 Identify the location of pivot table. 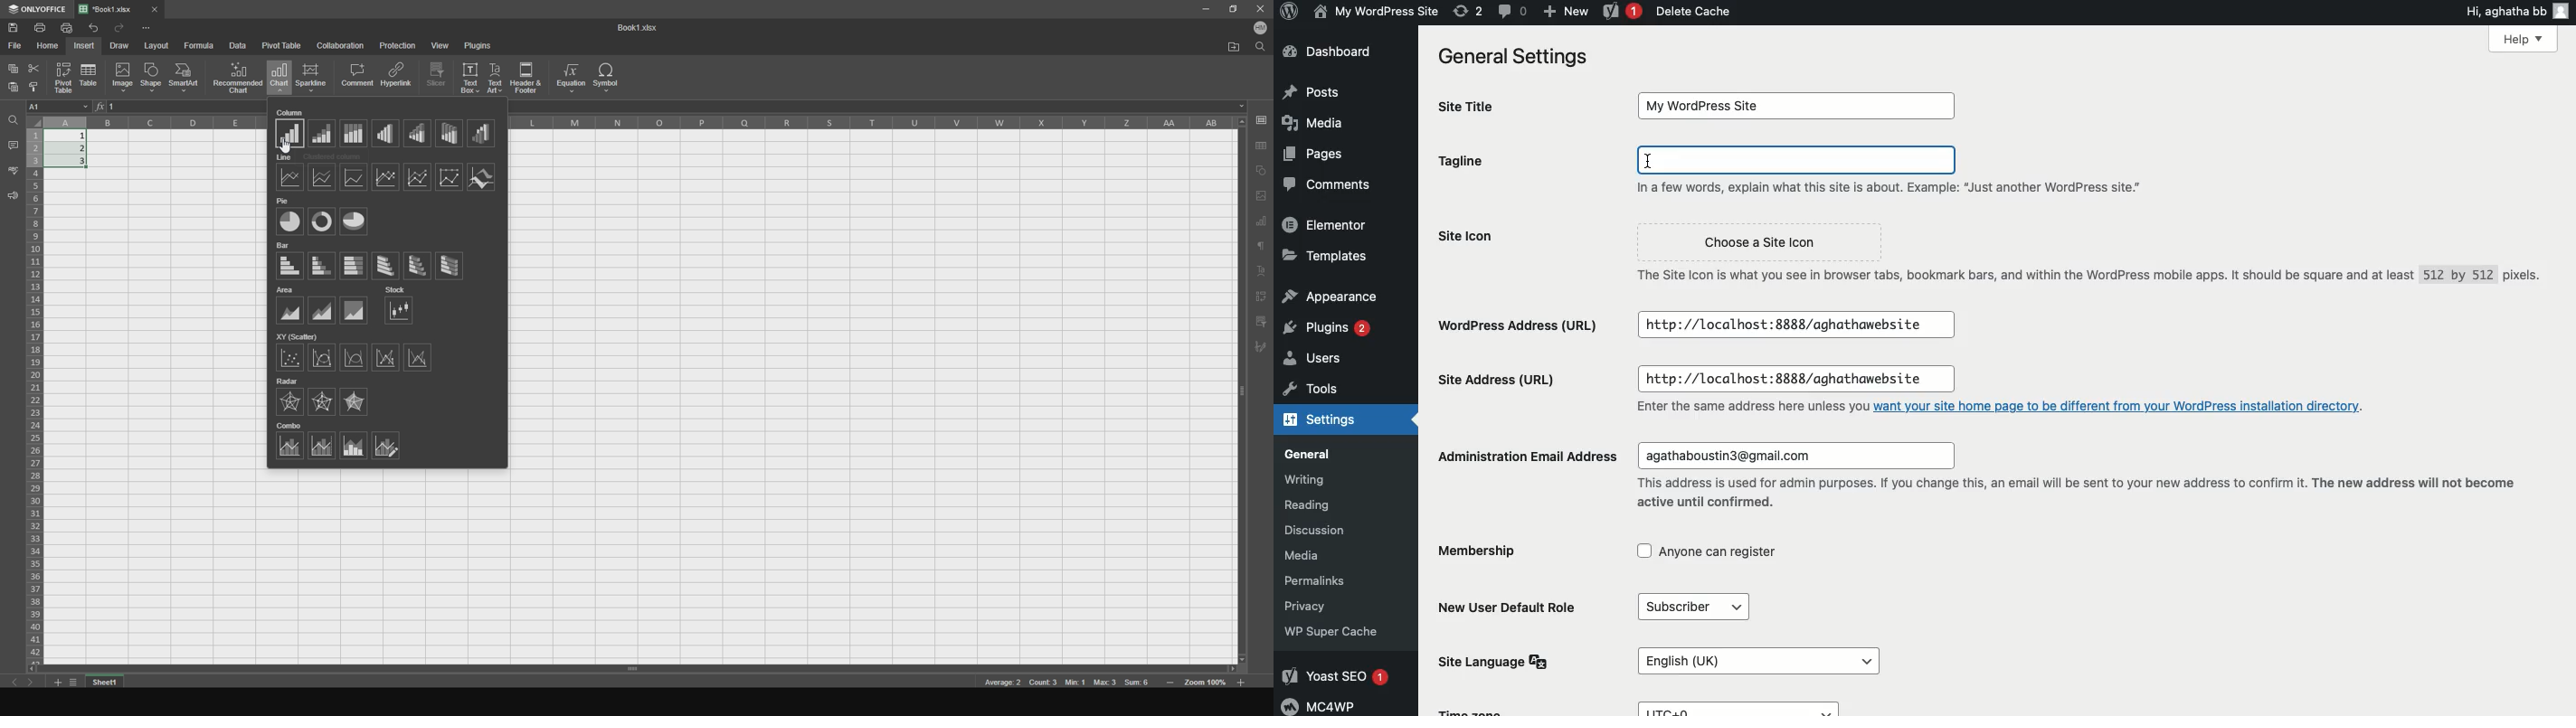
(60, 76).